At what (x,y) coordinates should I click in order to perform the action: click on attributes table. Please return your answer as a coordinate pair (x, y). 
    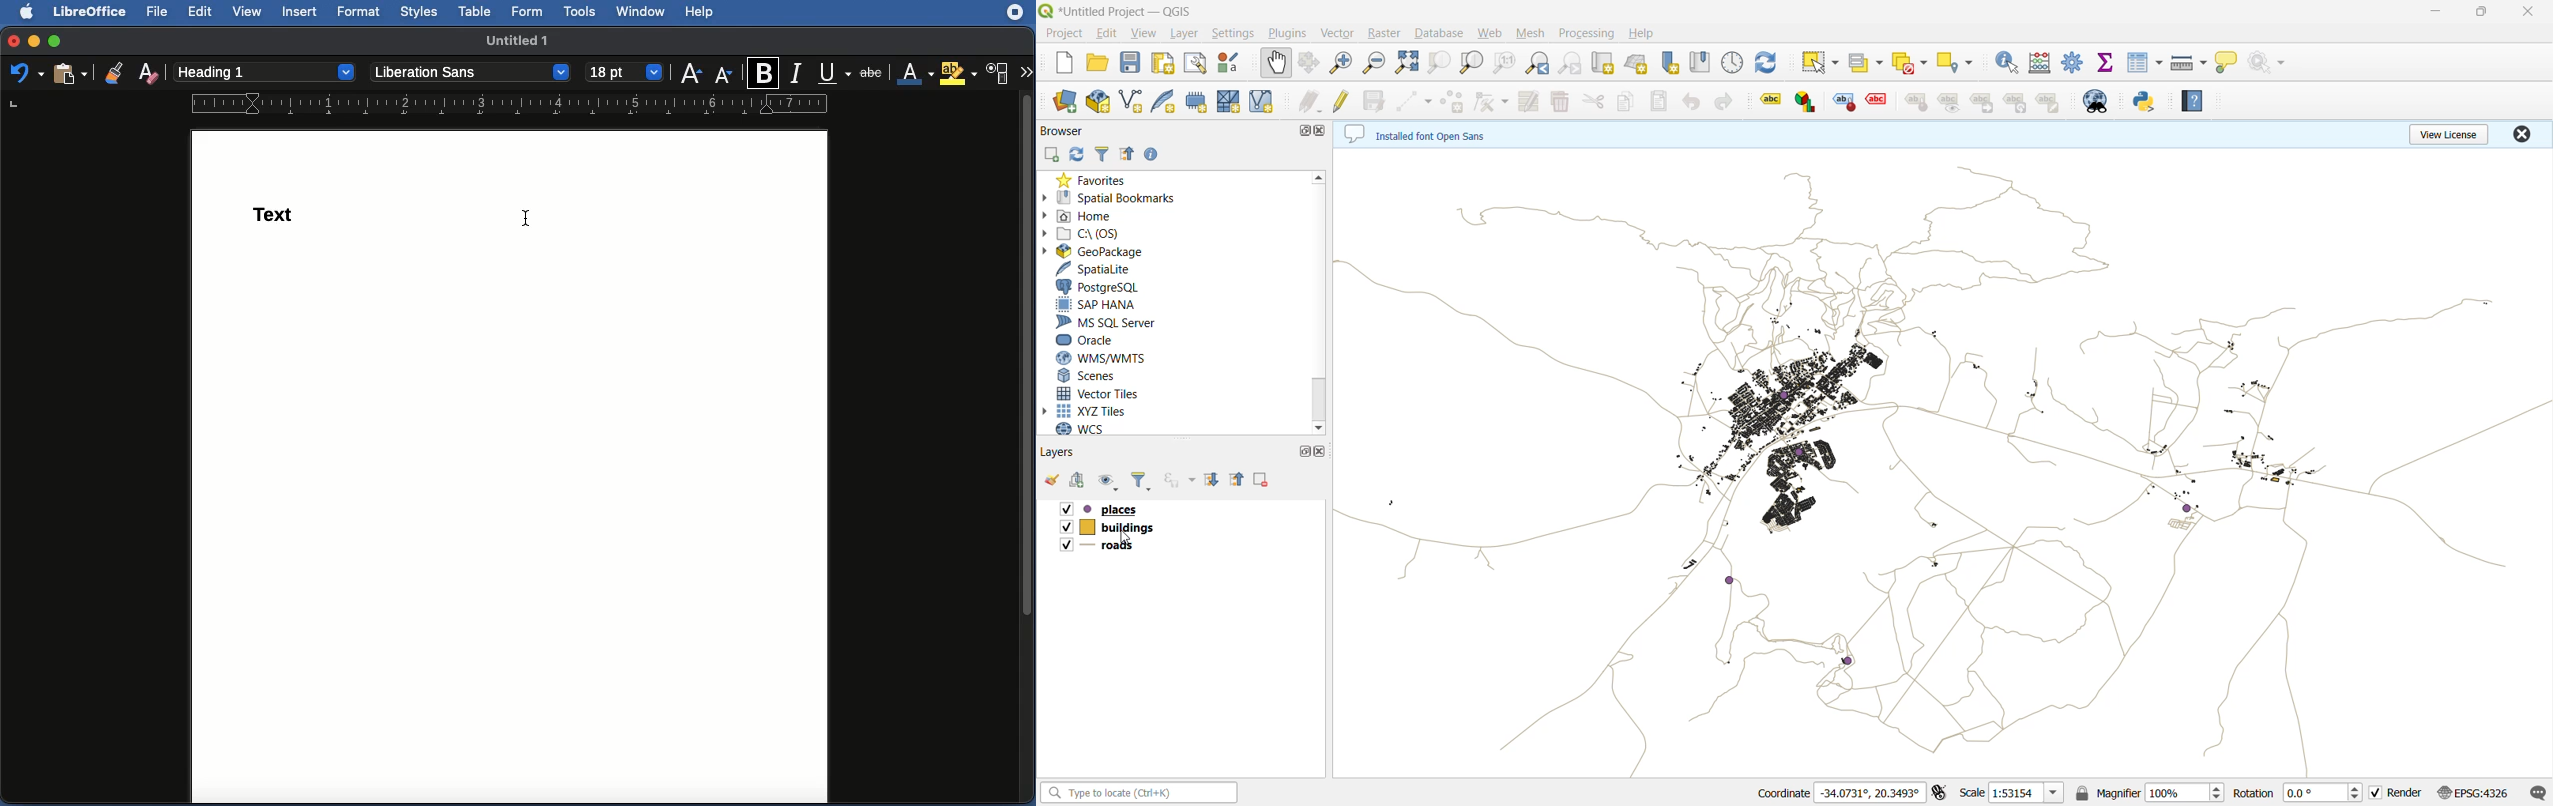
    Looking at the image, I should click on (2144, 62).